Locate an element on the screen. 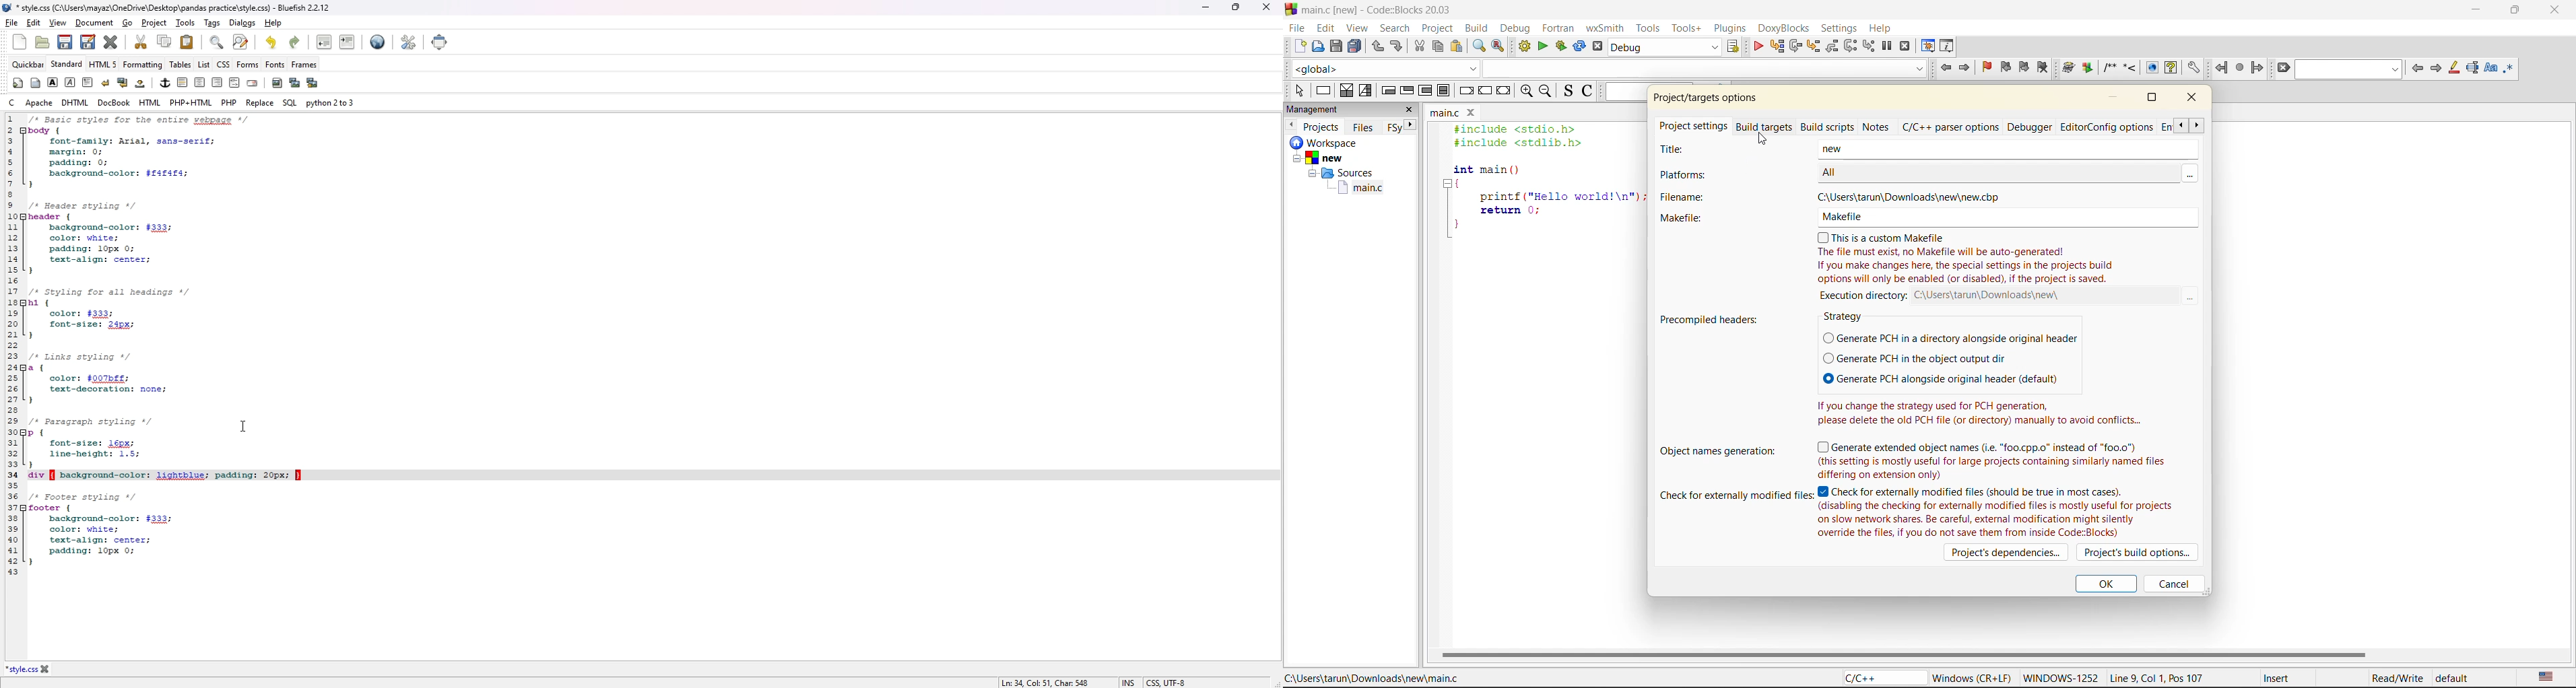 Image resolution: width=2576 pixels, height=700 pixels. toggle source is located at coordinates (1569, 92).